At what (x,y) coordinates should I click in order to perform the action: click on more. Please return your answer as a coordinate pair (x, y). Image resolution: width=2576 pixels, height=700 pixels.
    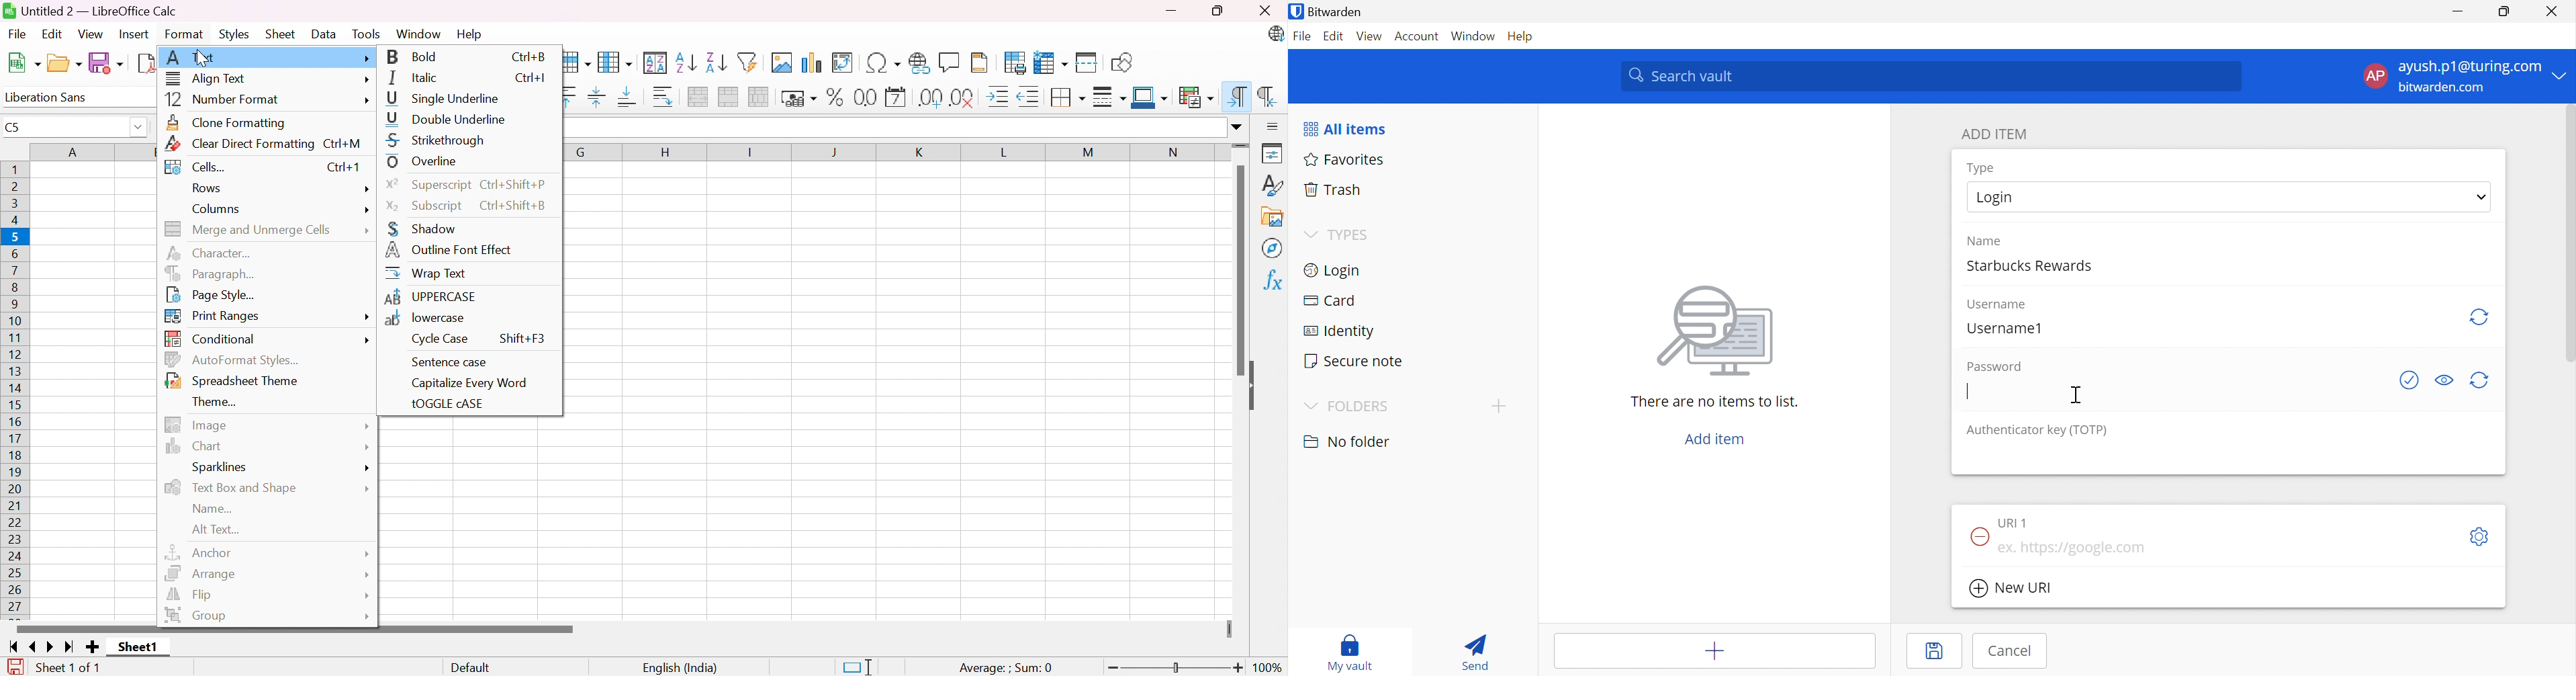
    Looking at the image, I should click on (369, 340).